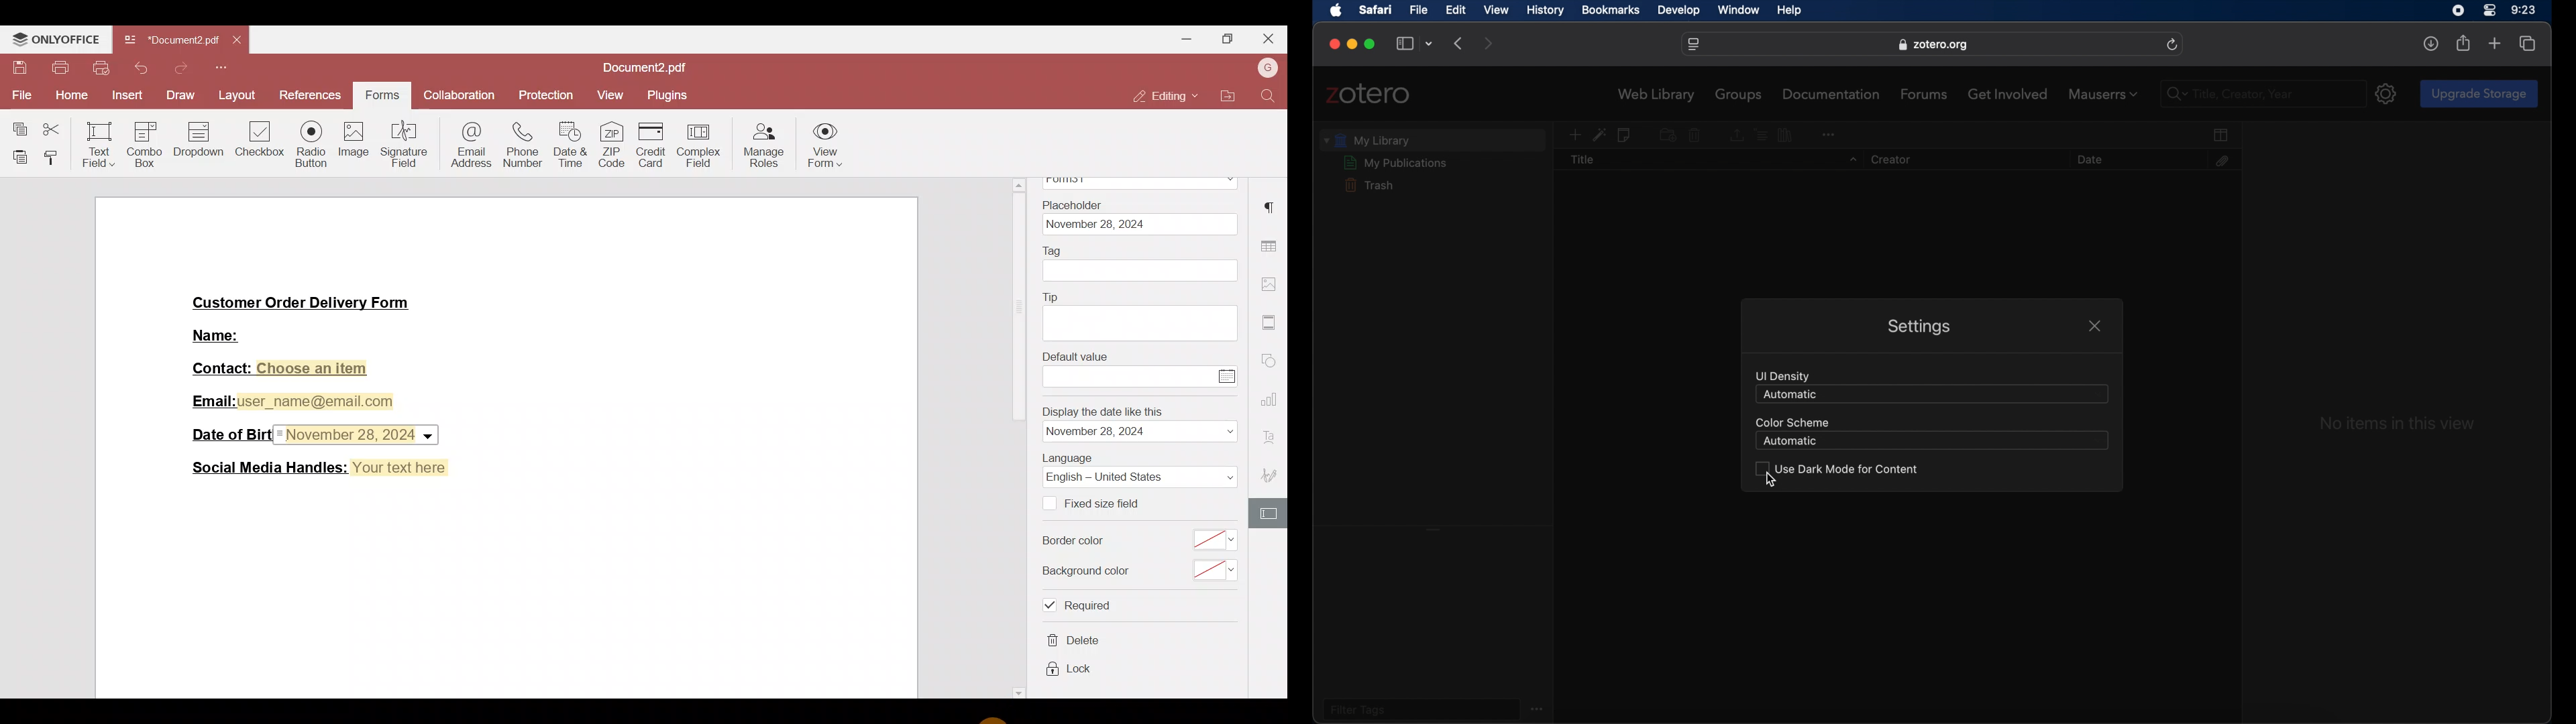  What do you see at coordinates (1611, 10) in the screenshot?
I see `bookmarks` at bounding box center [1611, 10].